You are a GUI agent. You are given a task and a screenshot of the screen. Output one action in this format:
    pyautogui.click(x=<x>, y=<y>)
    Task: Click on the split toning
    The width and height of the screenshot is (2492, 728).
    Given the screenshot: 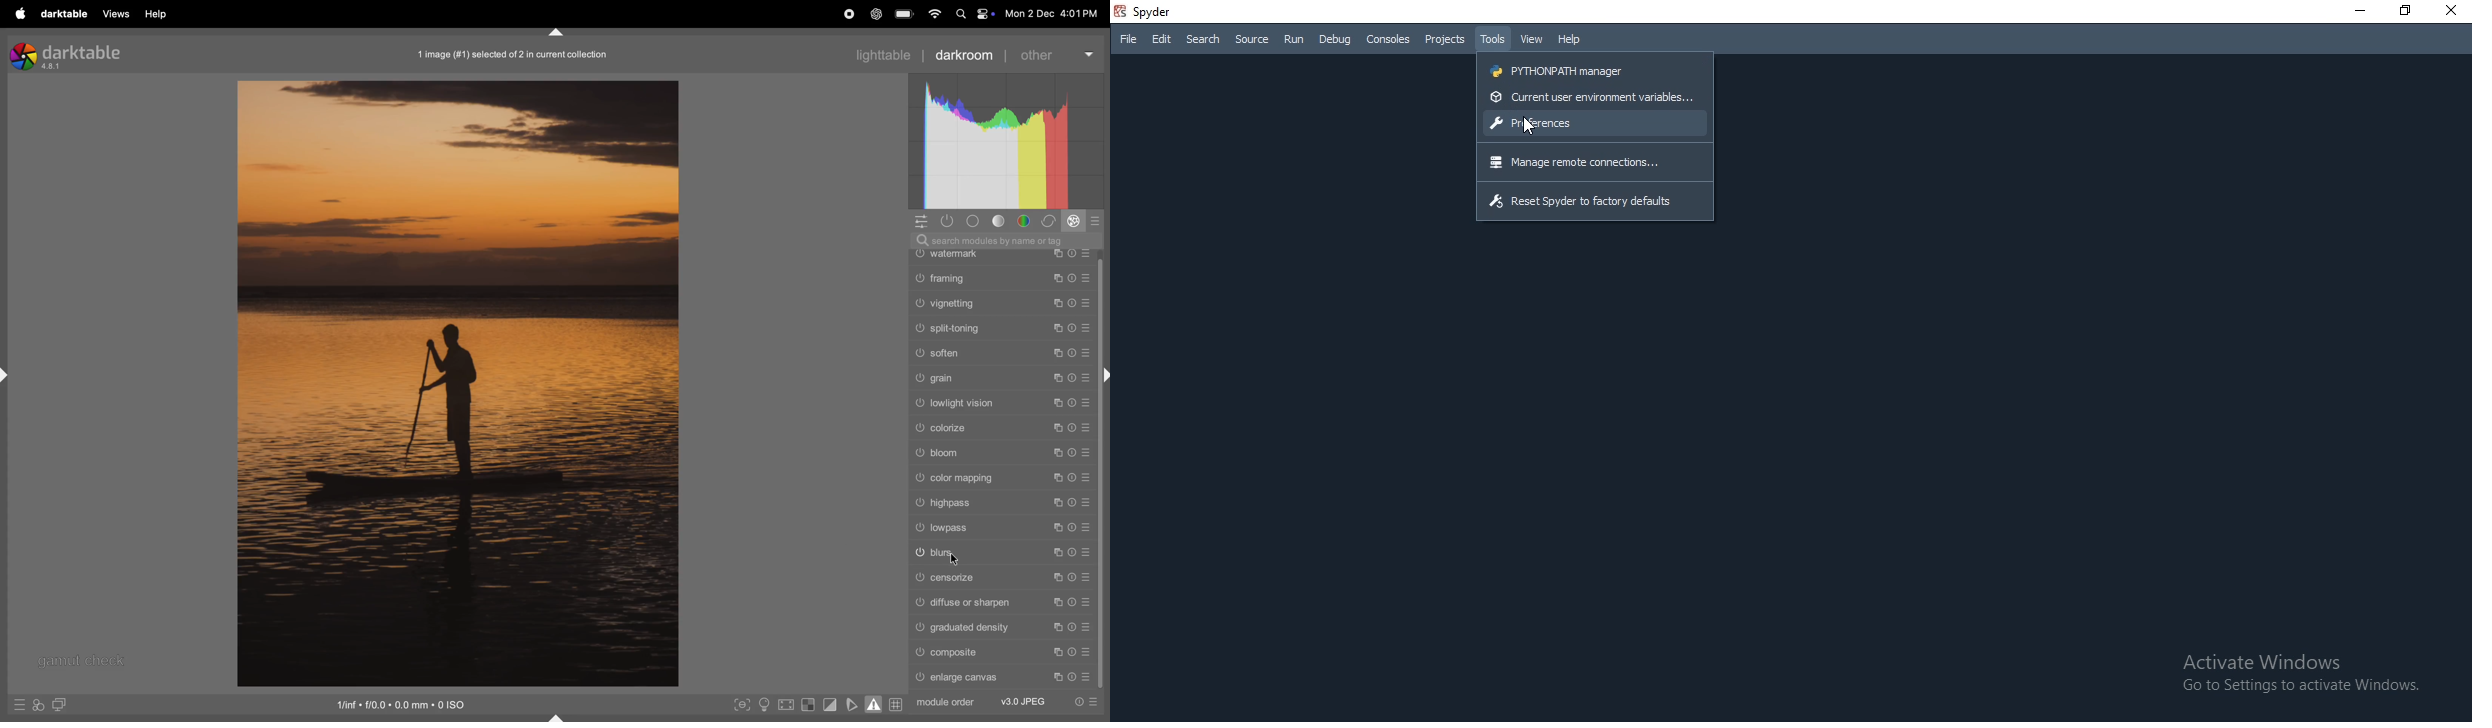 What is the action you would take?
    pyautogui.click(x=1000, y=329)
    